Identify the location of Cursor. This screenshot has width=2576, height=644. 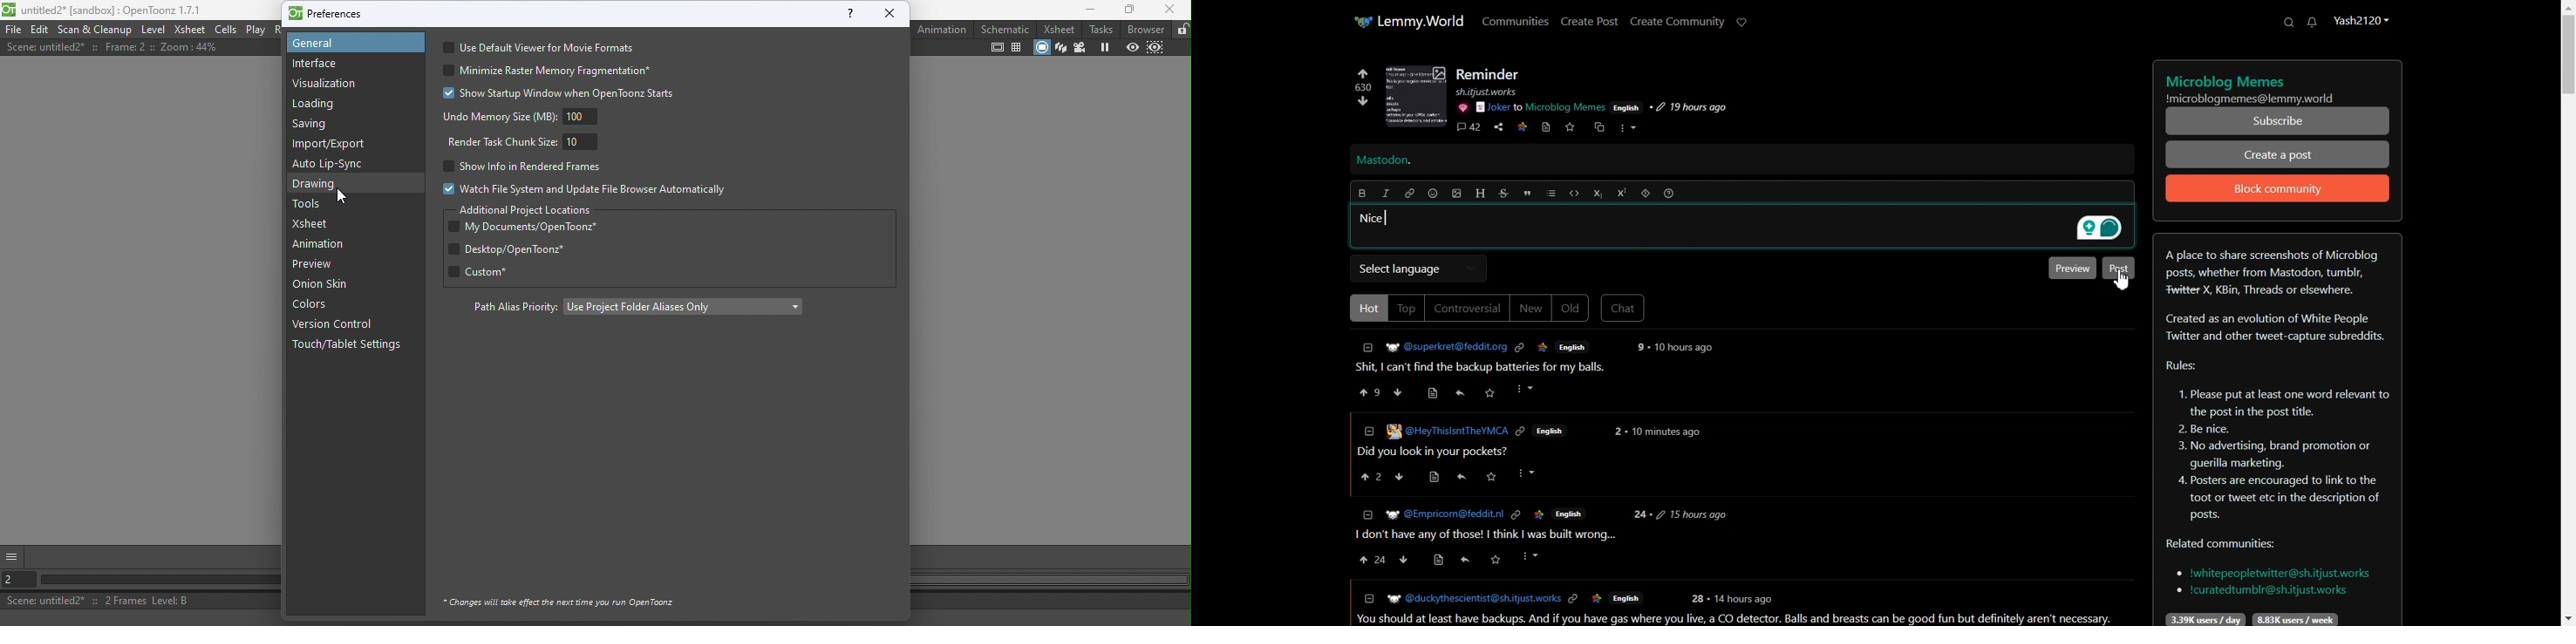
(339, 196).